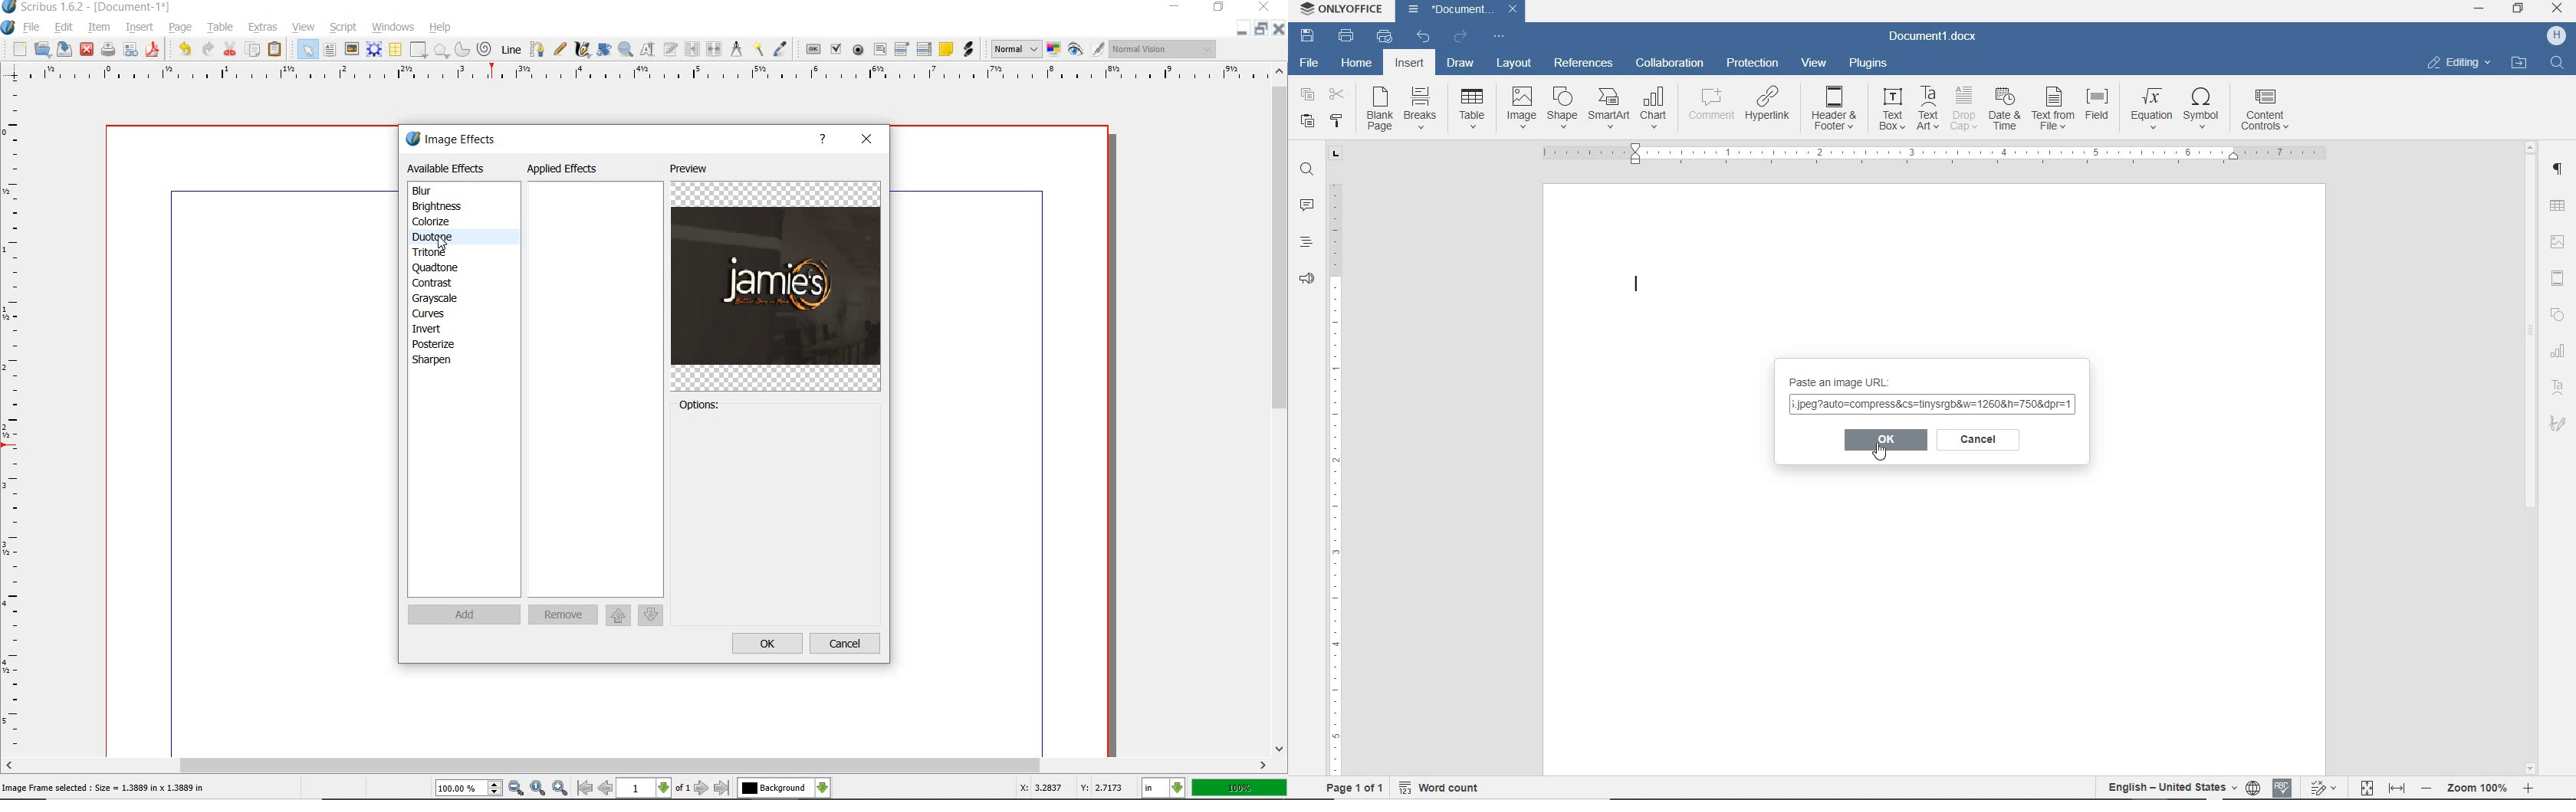 The image size is (2576, 812). What do you see at coordinates (1671, 62) in the screenshot?
I see `collaboration` at bounding box center [1671, 62].